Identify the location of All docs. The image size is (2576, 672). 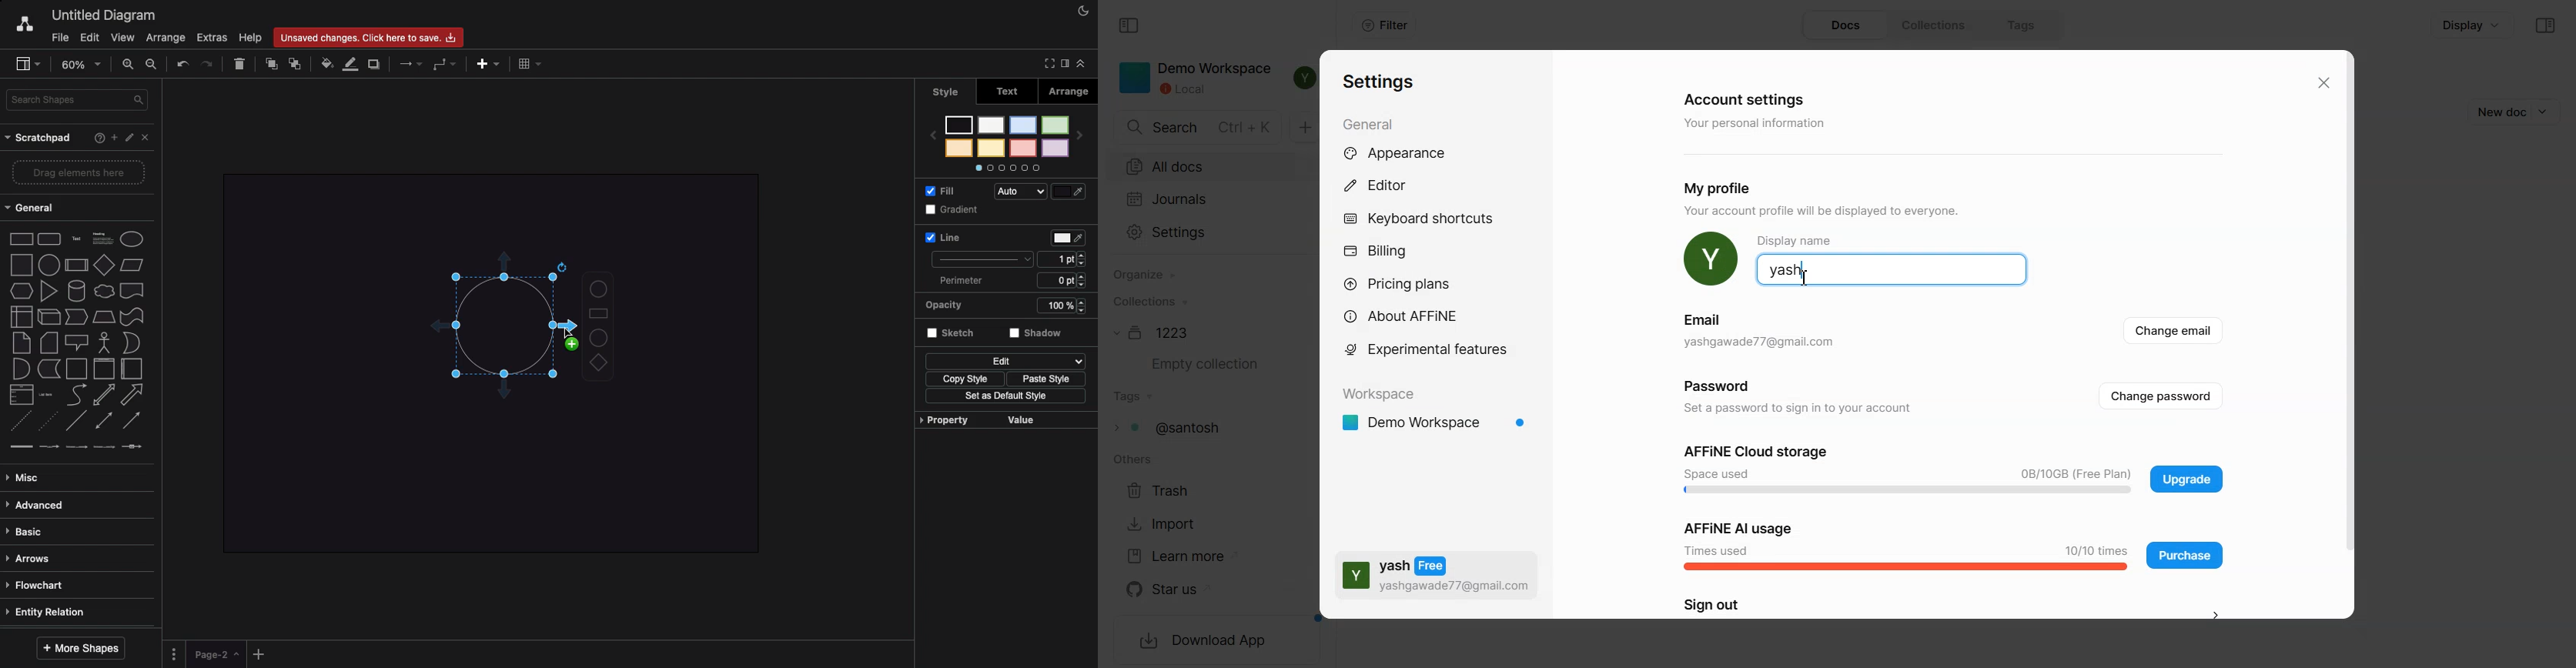
(1202, 165).